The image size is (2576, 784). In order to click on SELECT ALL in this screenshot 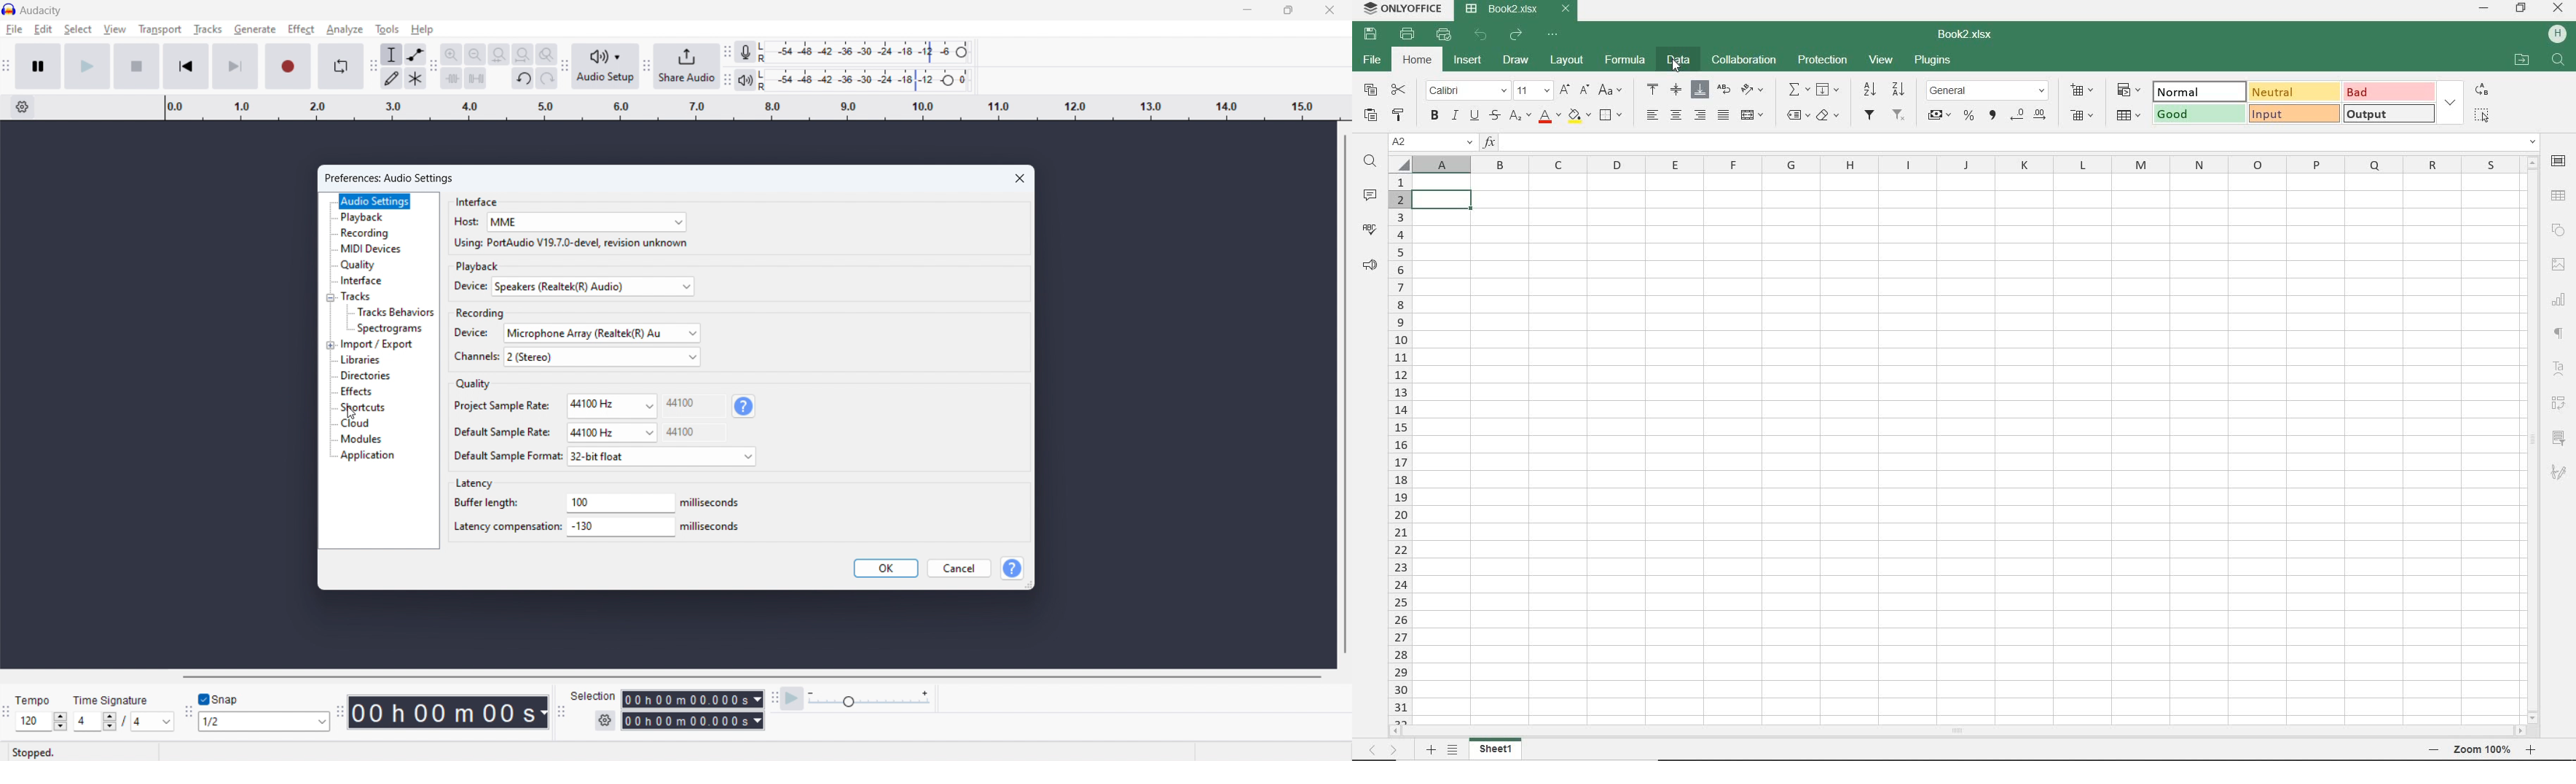, I will do `click(2481, 116)`.